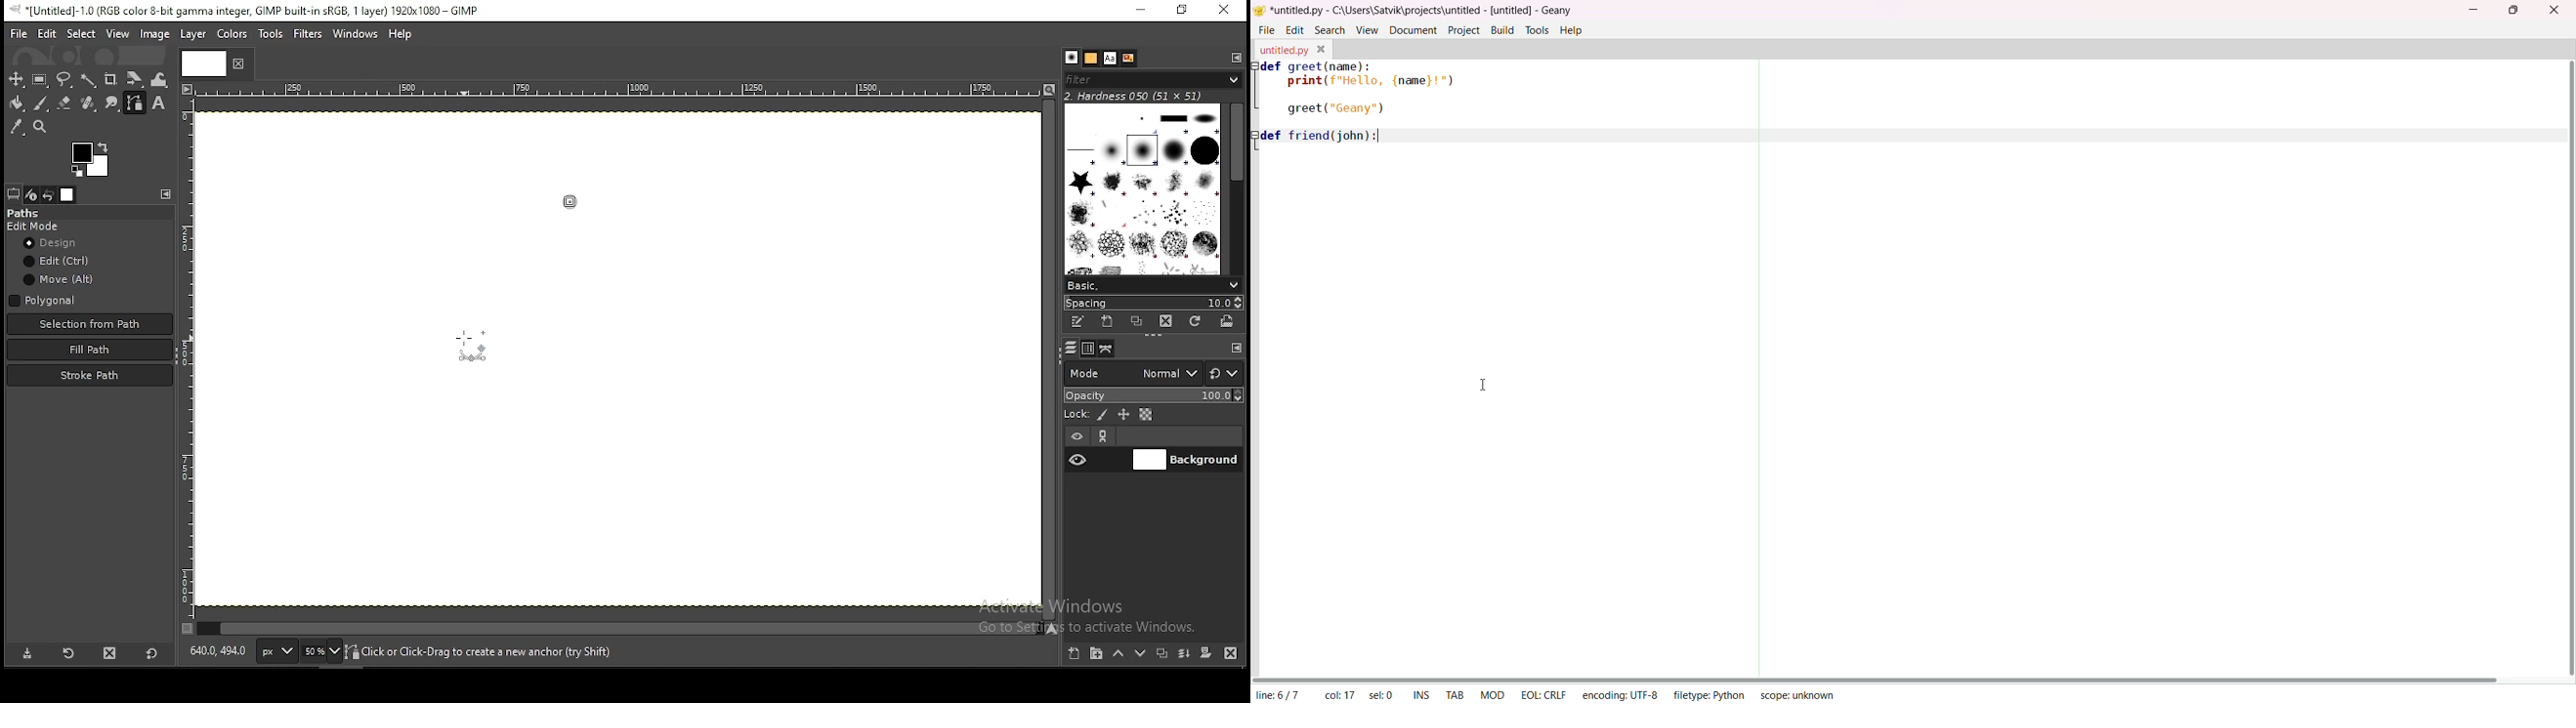 This screenshot has height=728, width=2576. Describe the element at coordinates (1536, 30) in the screenshot. I see `tools` at that location.